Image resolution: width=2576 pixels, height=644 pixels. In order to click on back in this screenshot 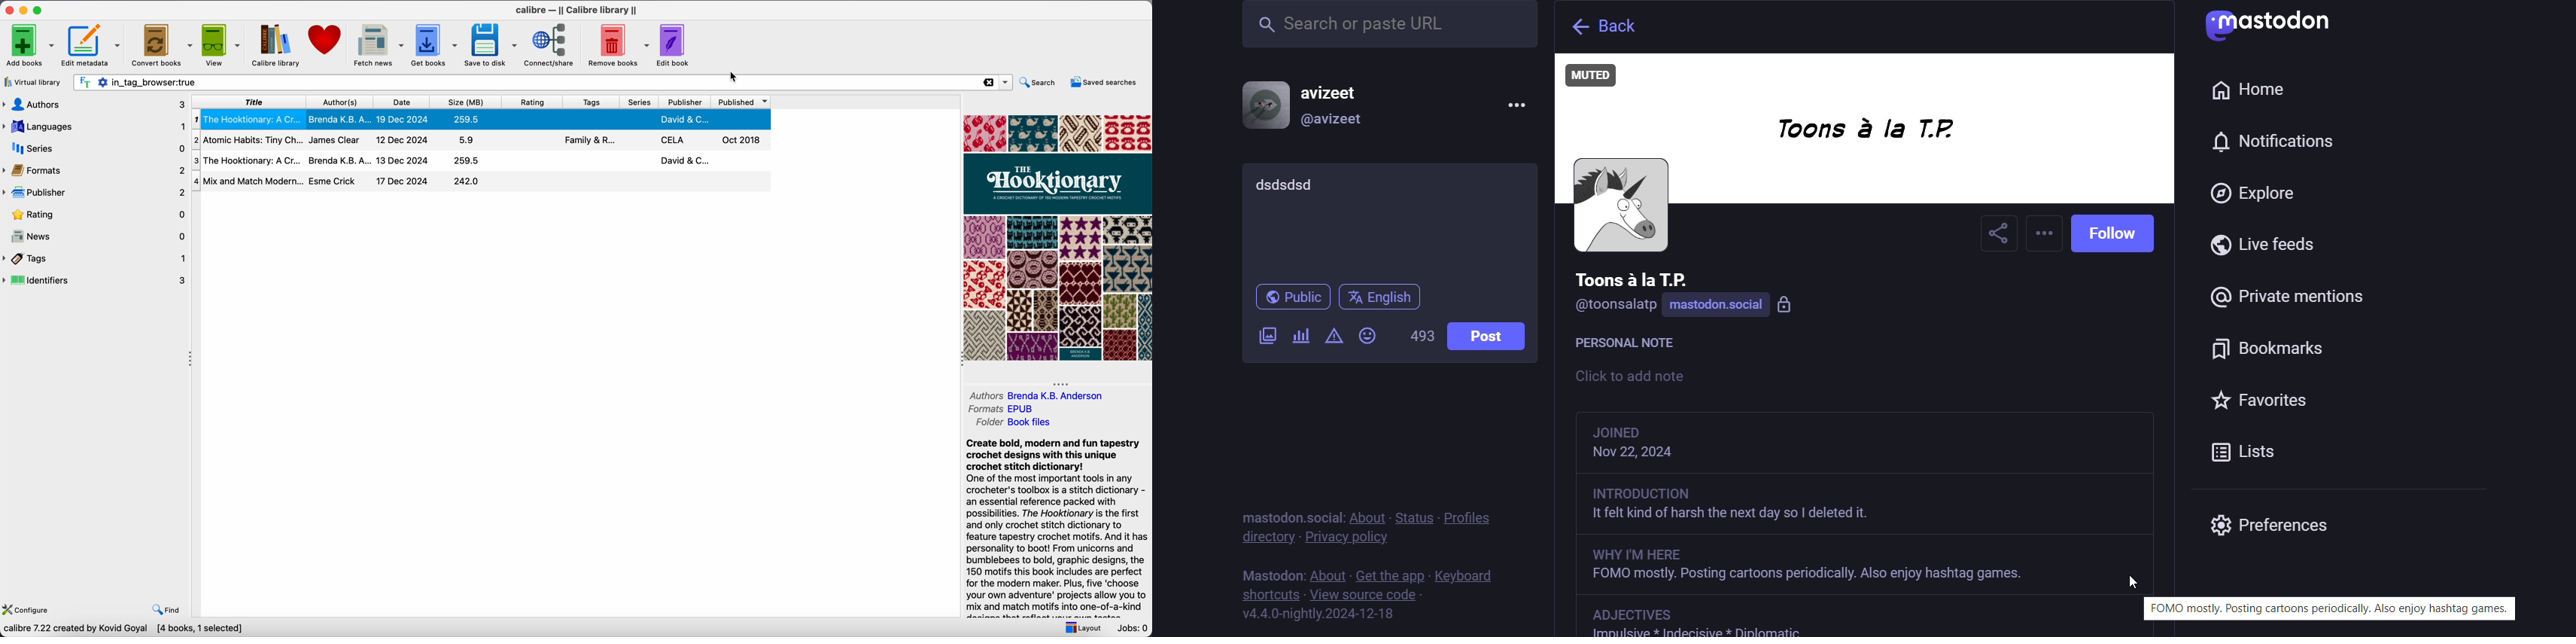, I will do `click(1599, 27)`.